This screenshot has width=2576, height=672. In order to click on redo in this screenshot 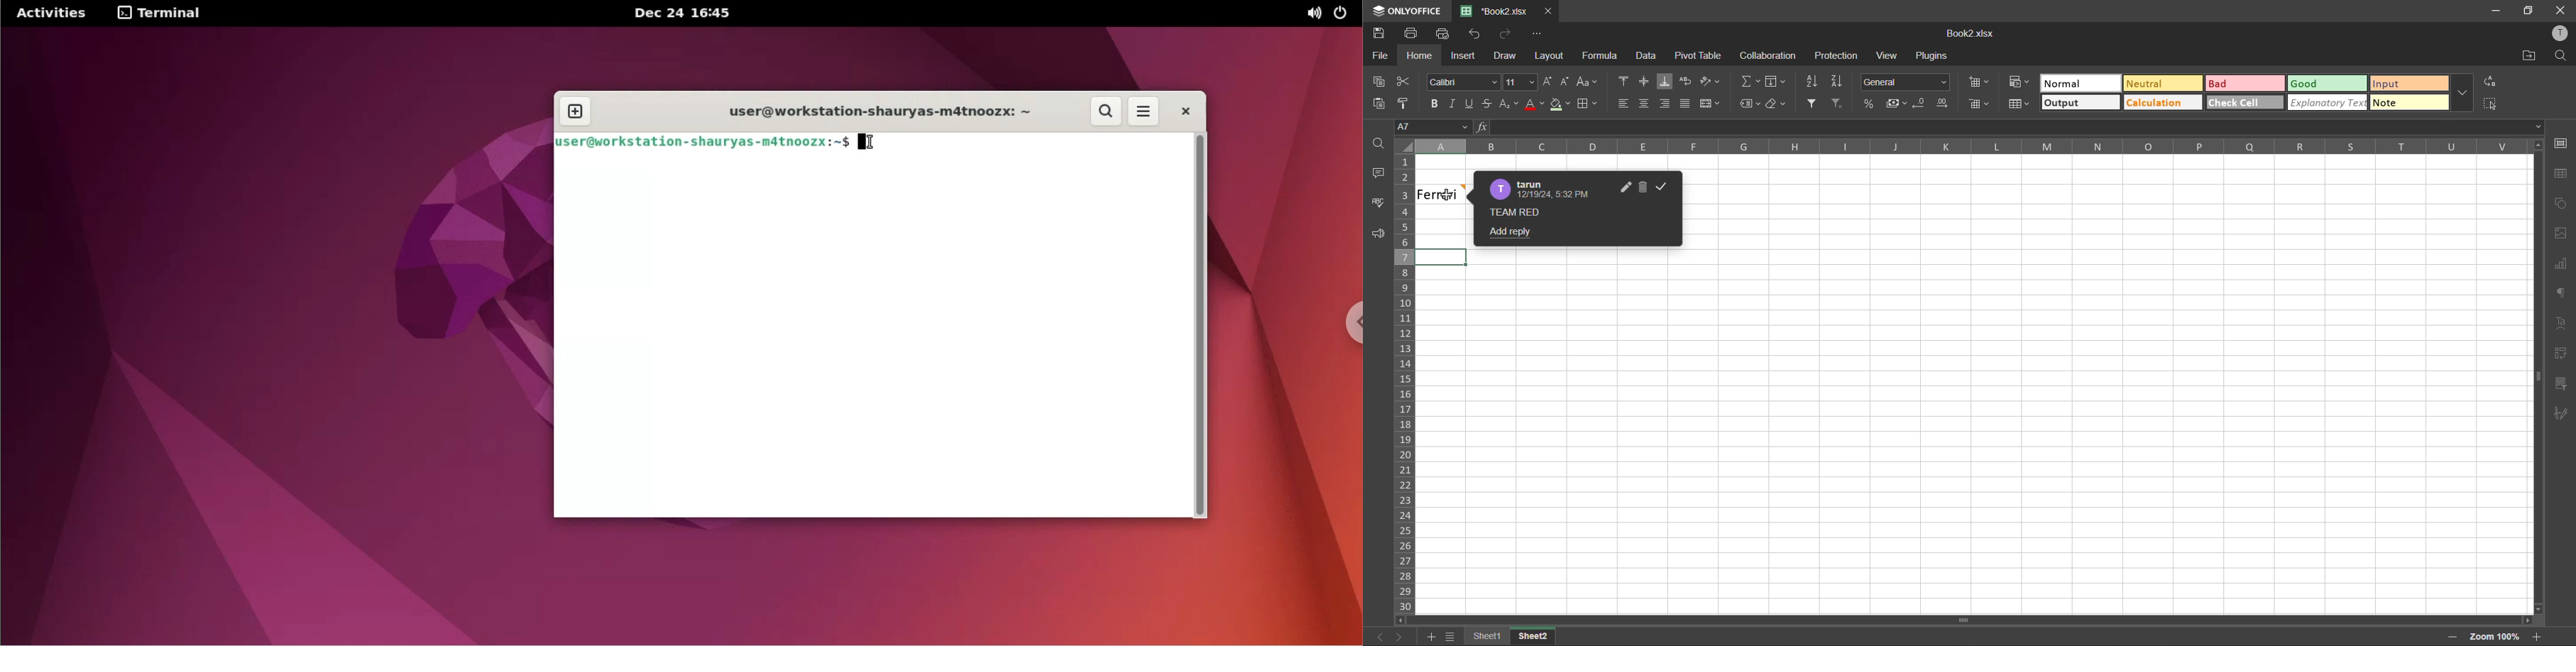, I will do `click(1507, 35)`.